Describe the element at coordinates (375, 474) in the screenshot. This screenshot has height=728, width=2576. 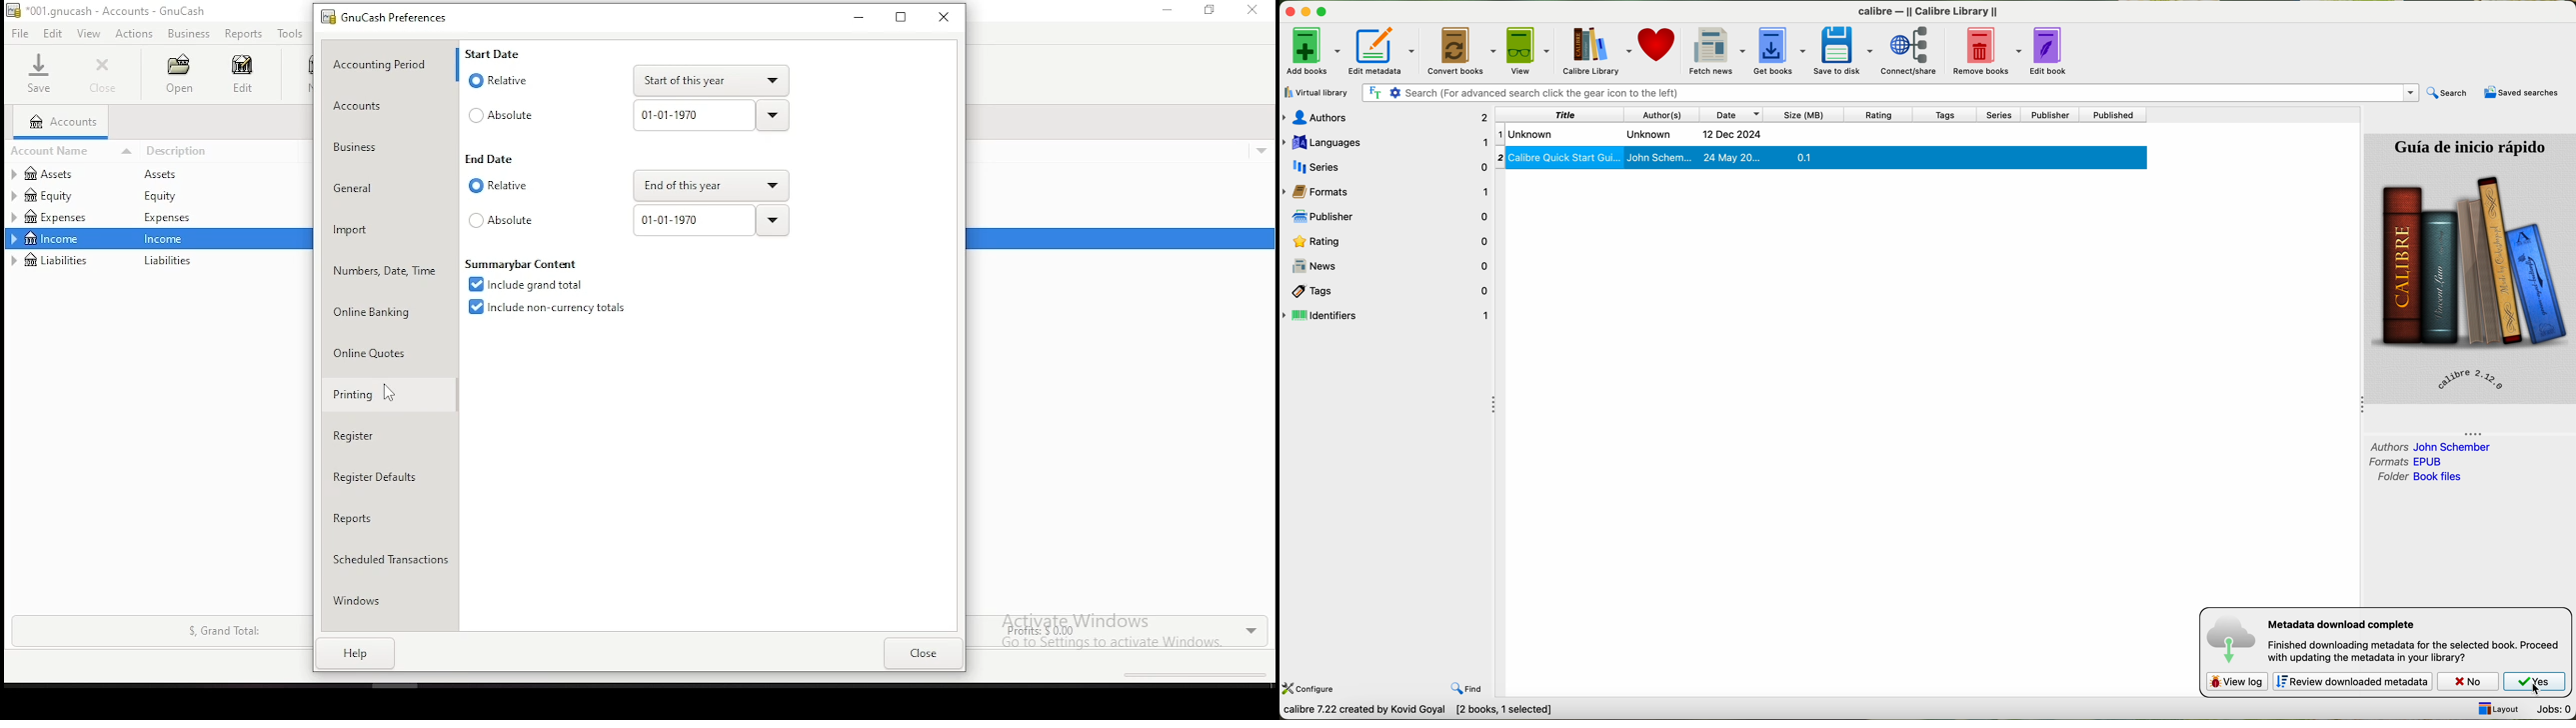
I see `register defaults` at that location.